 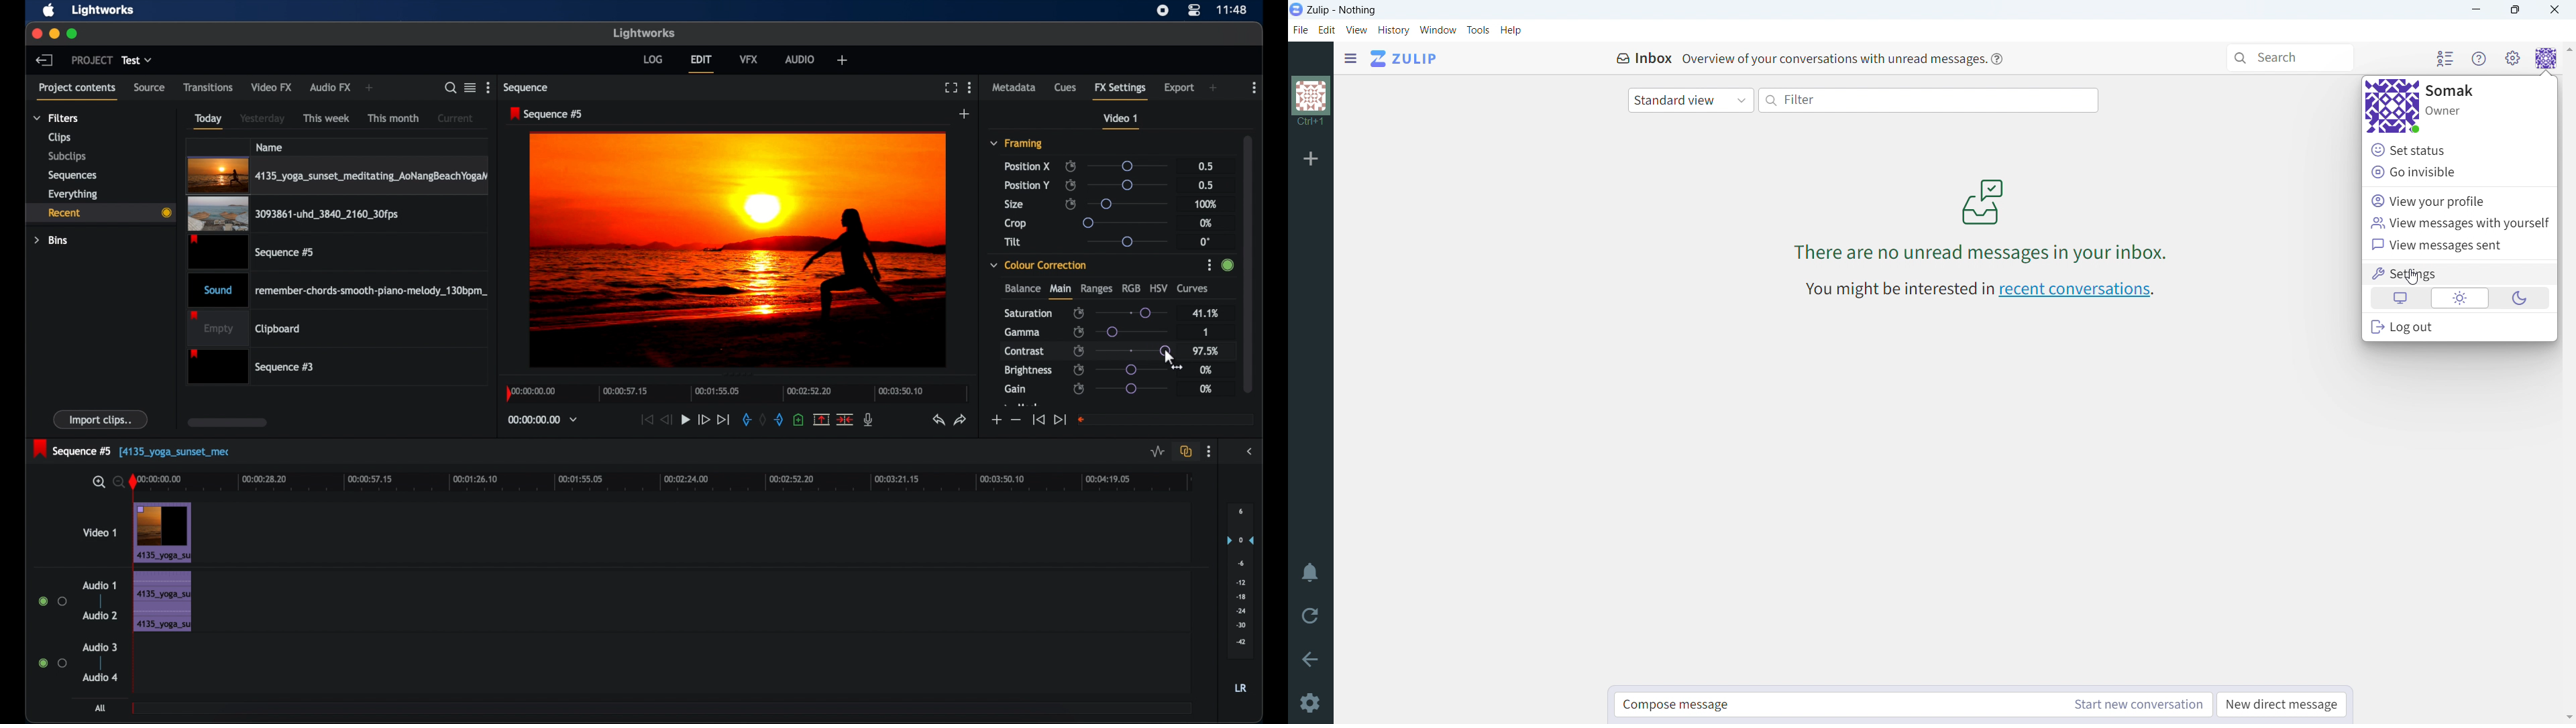 I want to click on automatic theme, so click(x=2402, y=298).